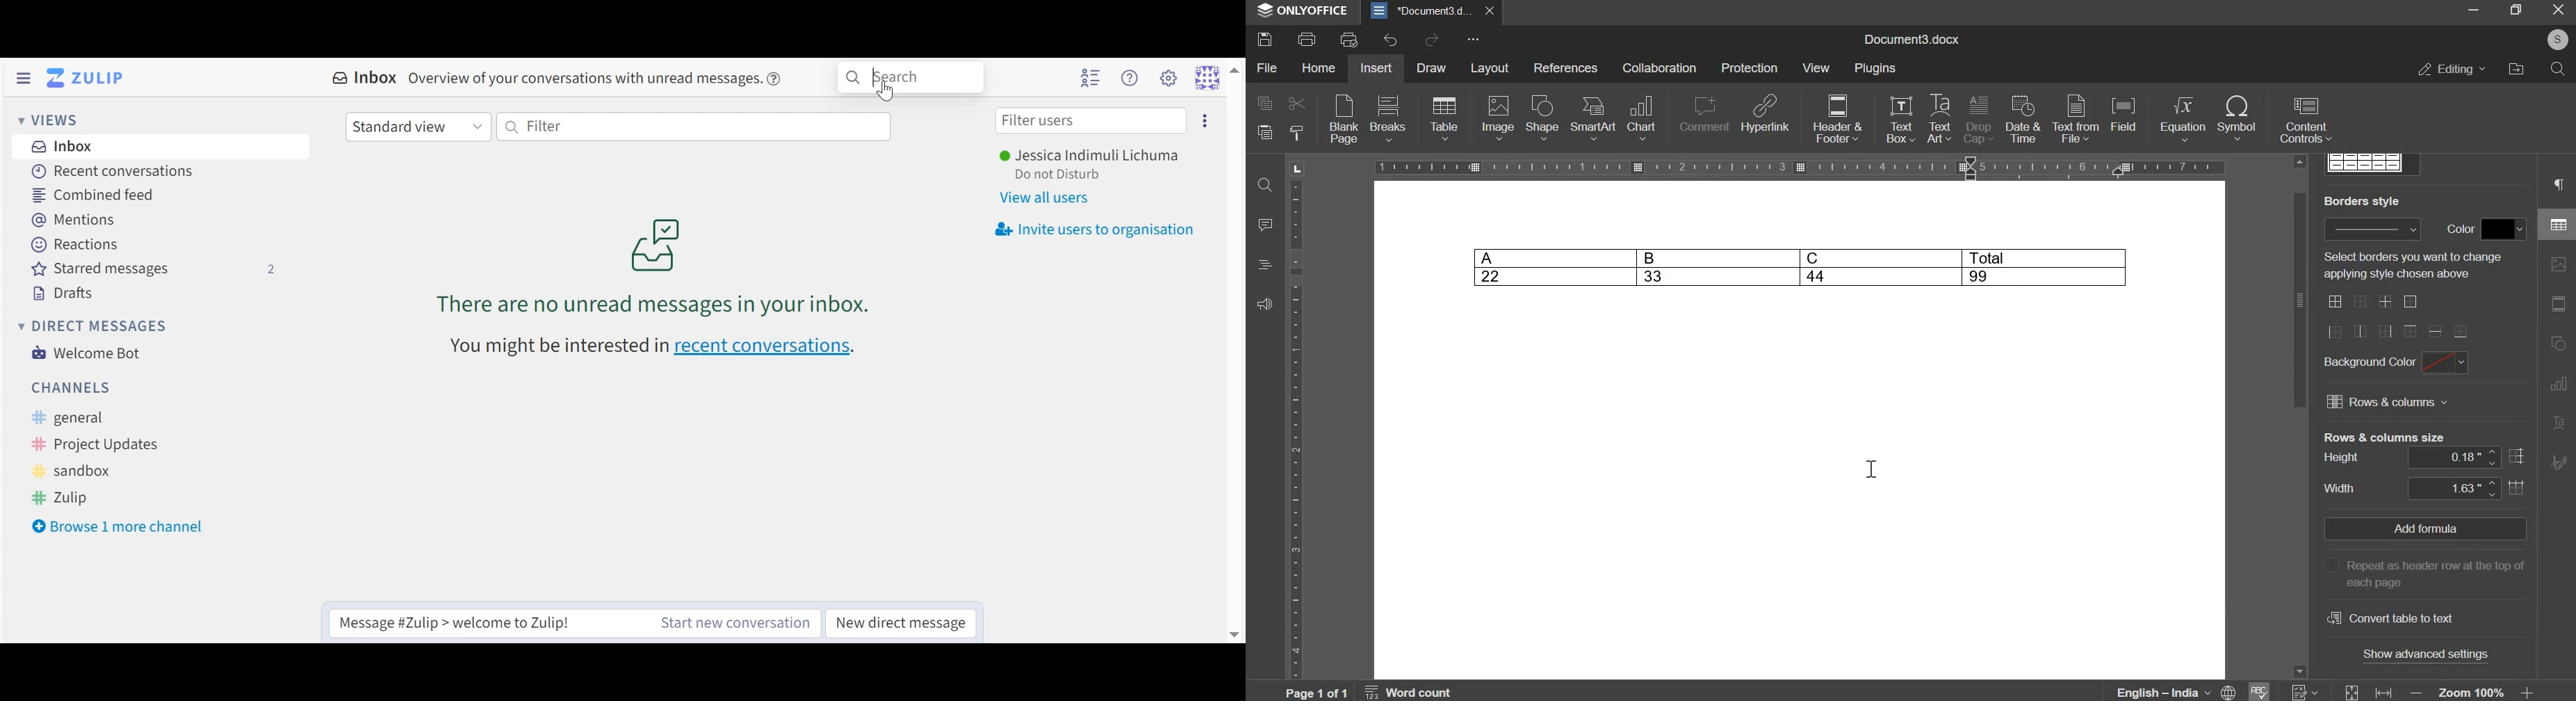  Describe the element at coordinates (2177, 691) in the screenshot. I see `language` at that location.